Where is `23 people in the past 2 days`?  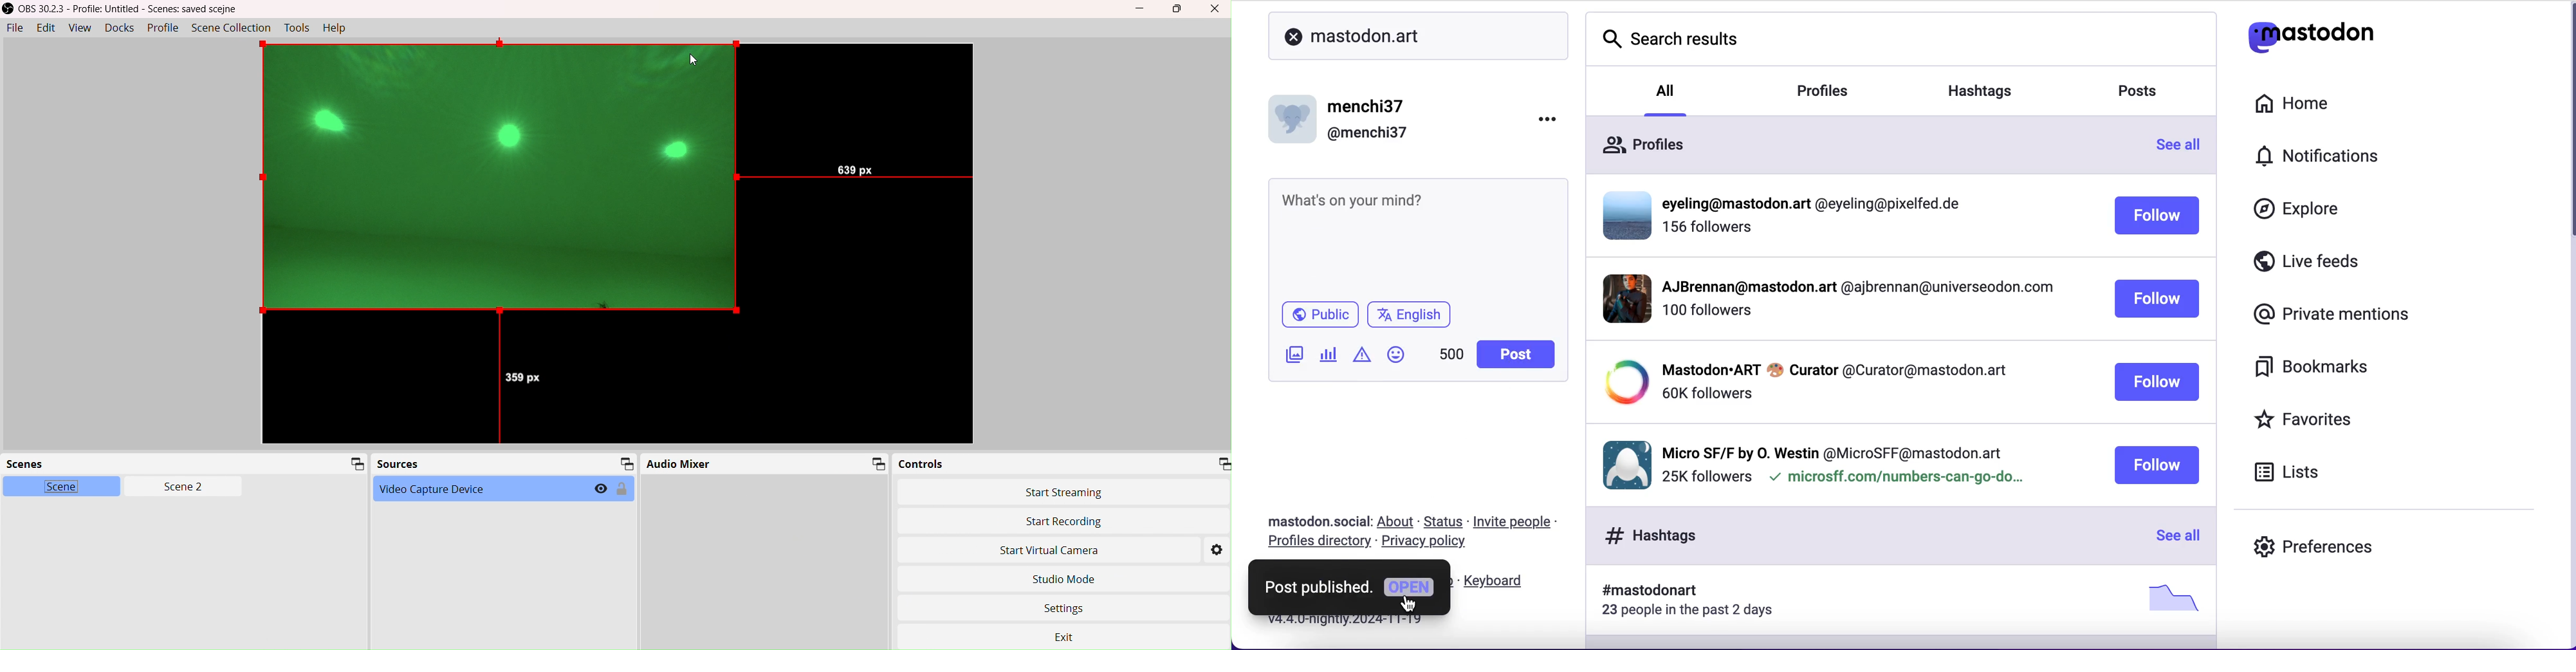
23 people in the past 2 days is located at coordinates (1695, 612).